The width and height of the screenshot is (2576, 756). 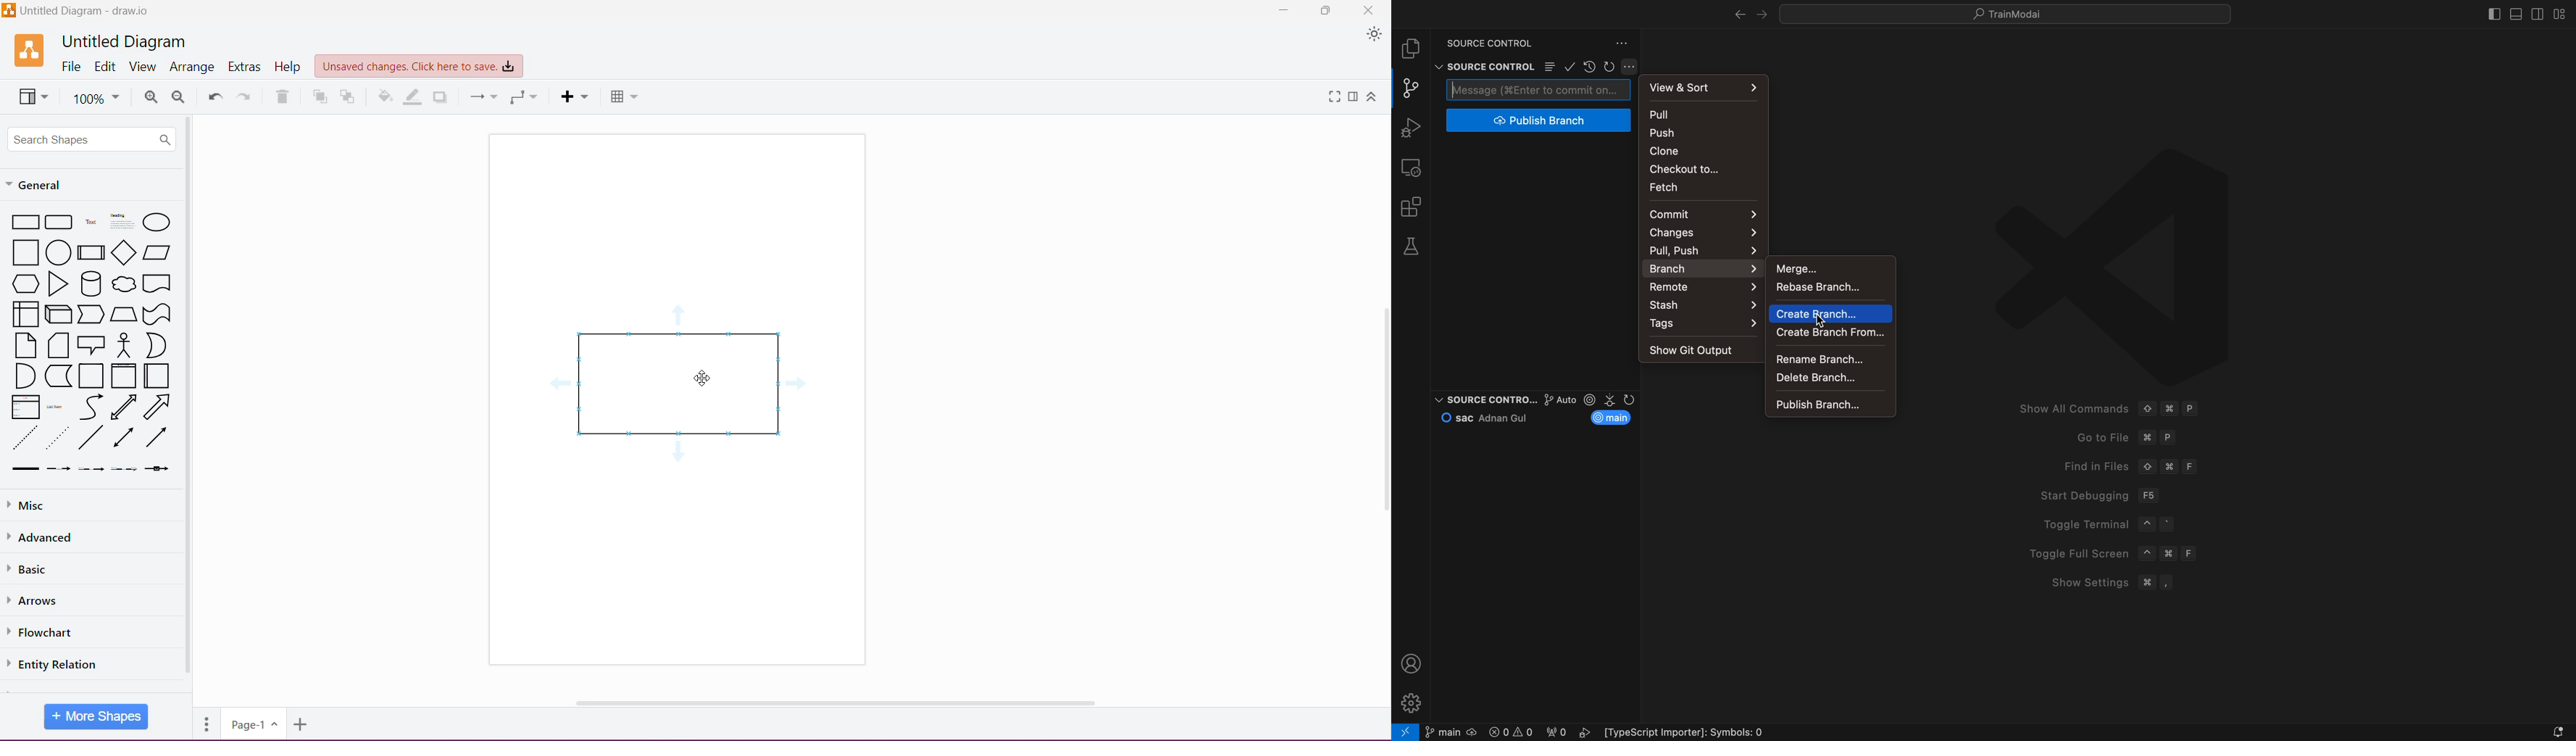 I want to click on Expand/Collapse, so click(x=1372, y=97).